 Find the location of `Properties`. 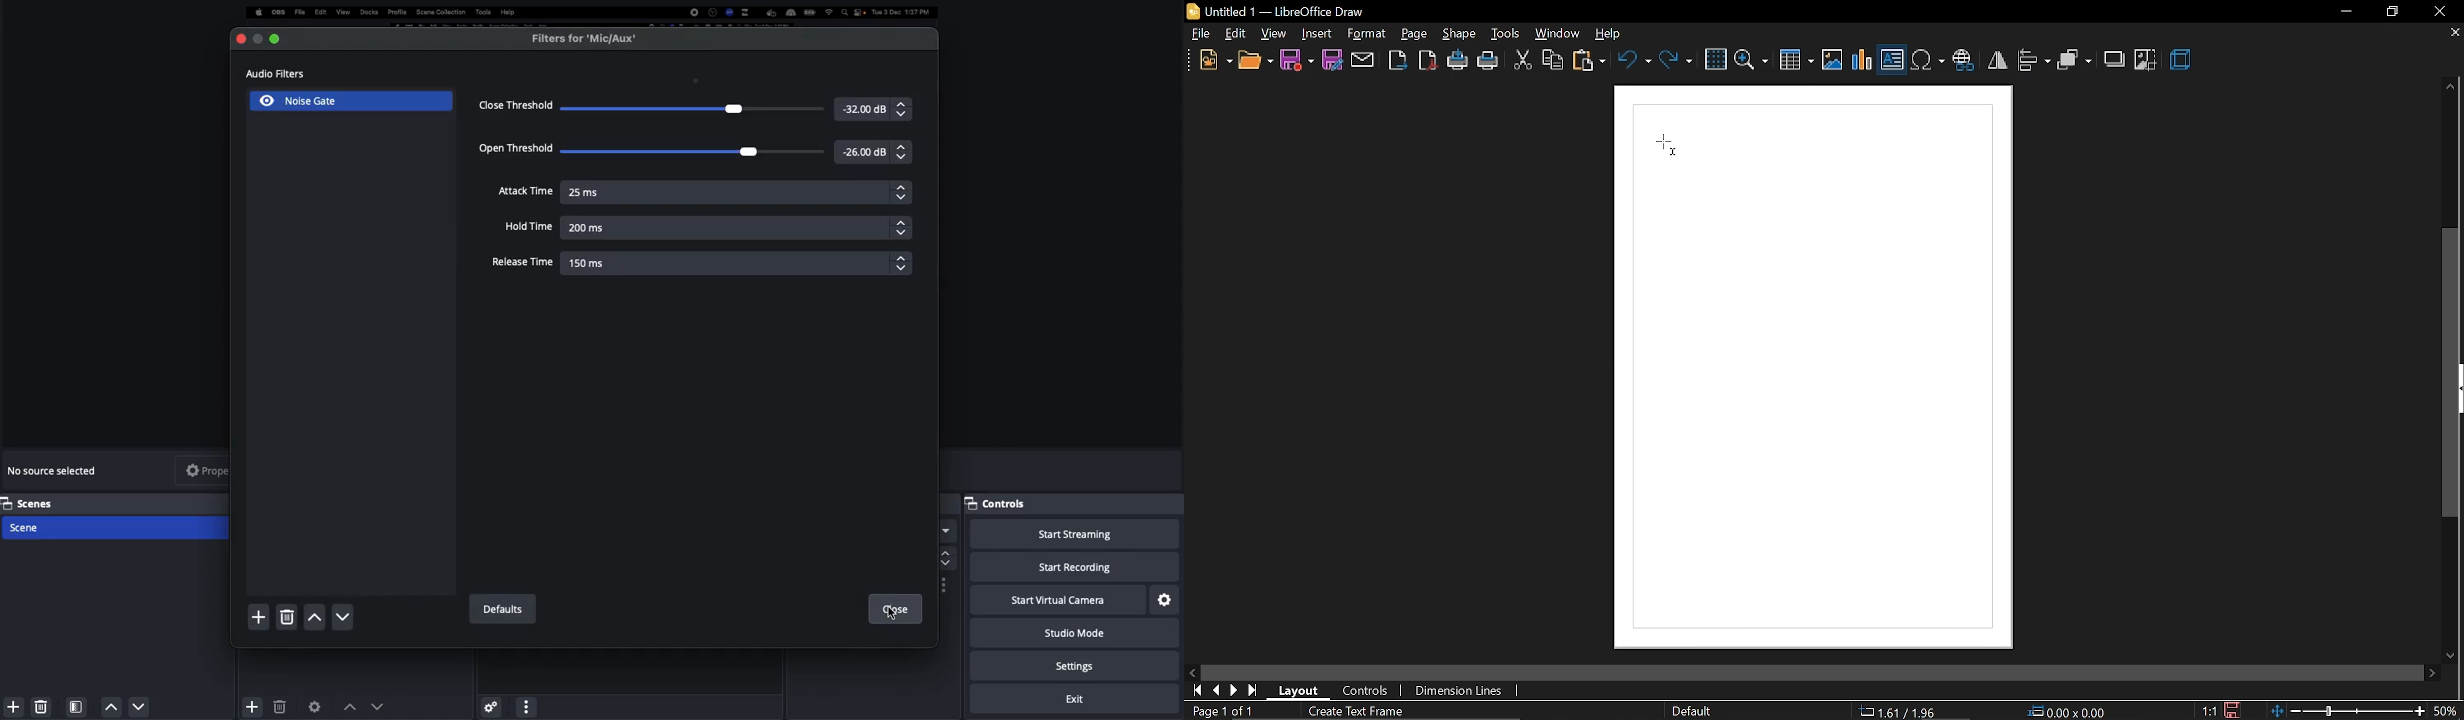

Properties is located at coordinates (217, 470).